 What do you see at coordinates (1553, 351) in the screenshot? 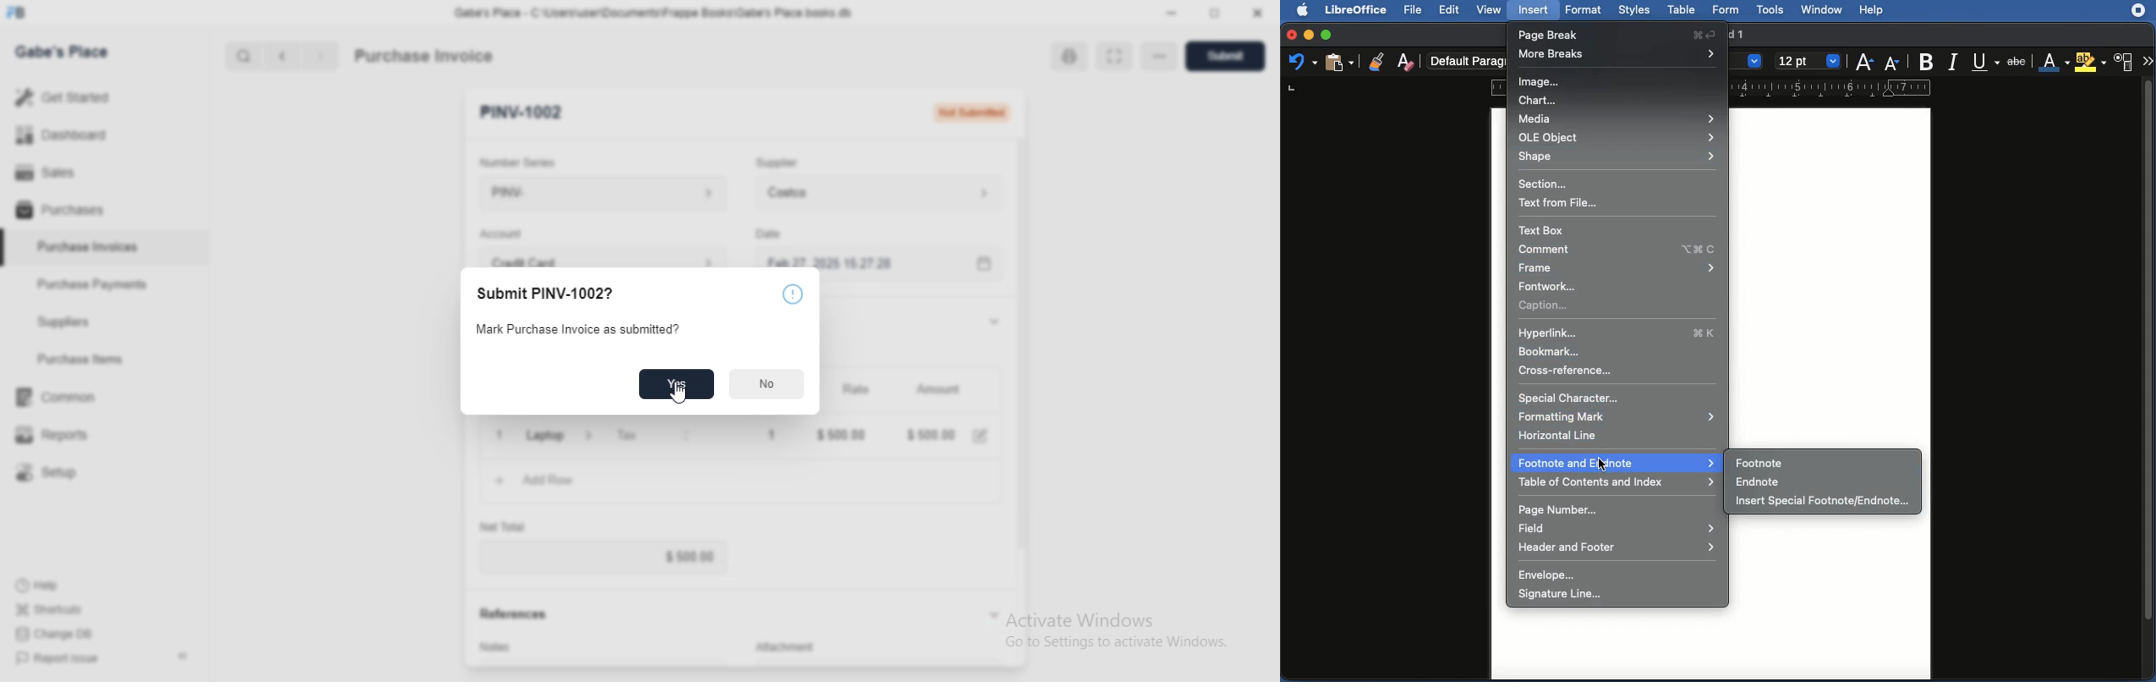
I see `Bookmark` at bounding box center [1553, 351].